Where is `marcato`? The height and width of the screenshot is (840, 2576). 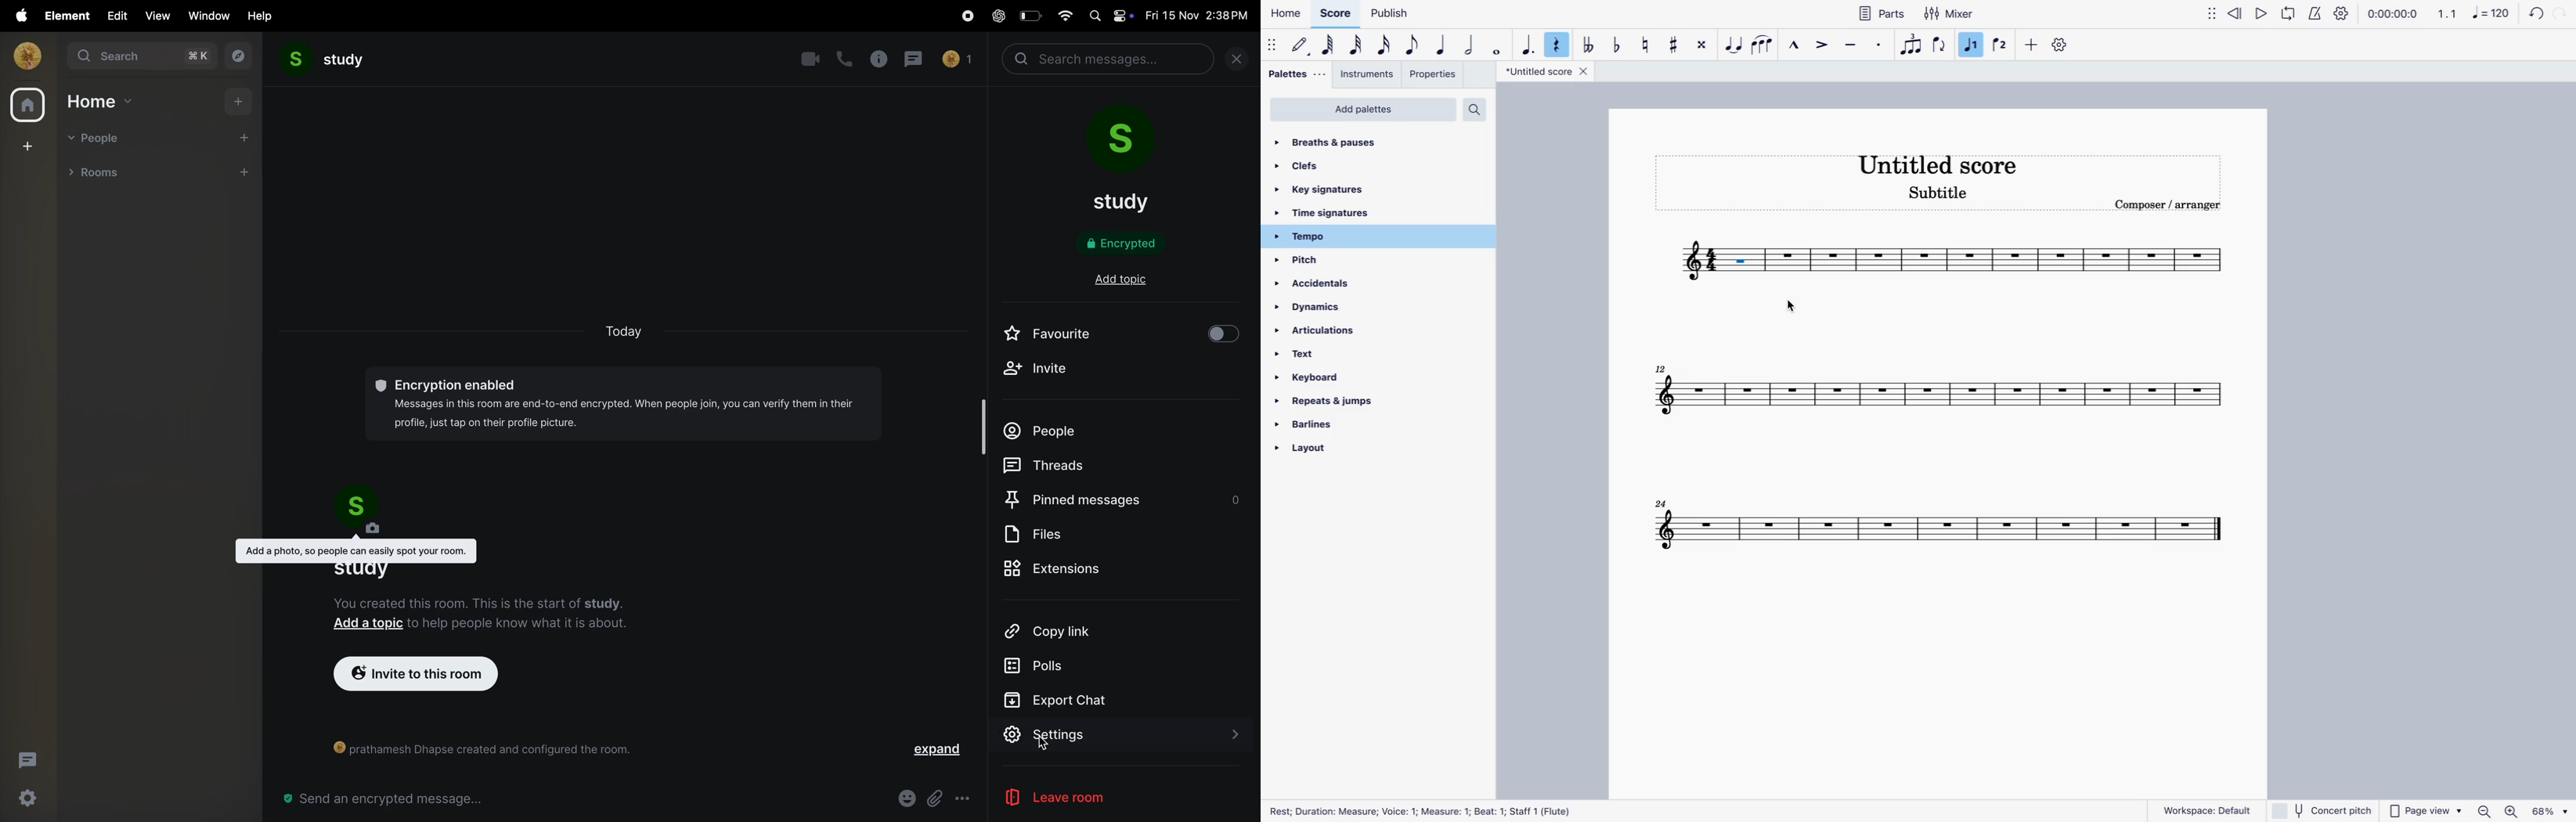 marcato is located at coordinates (1793, 47).